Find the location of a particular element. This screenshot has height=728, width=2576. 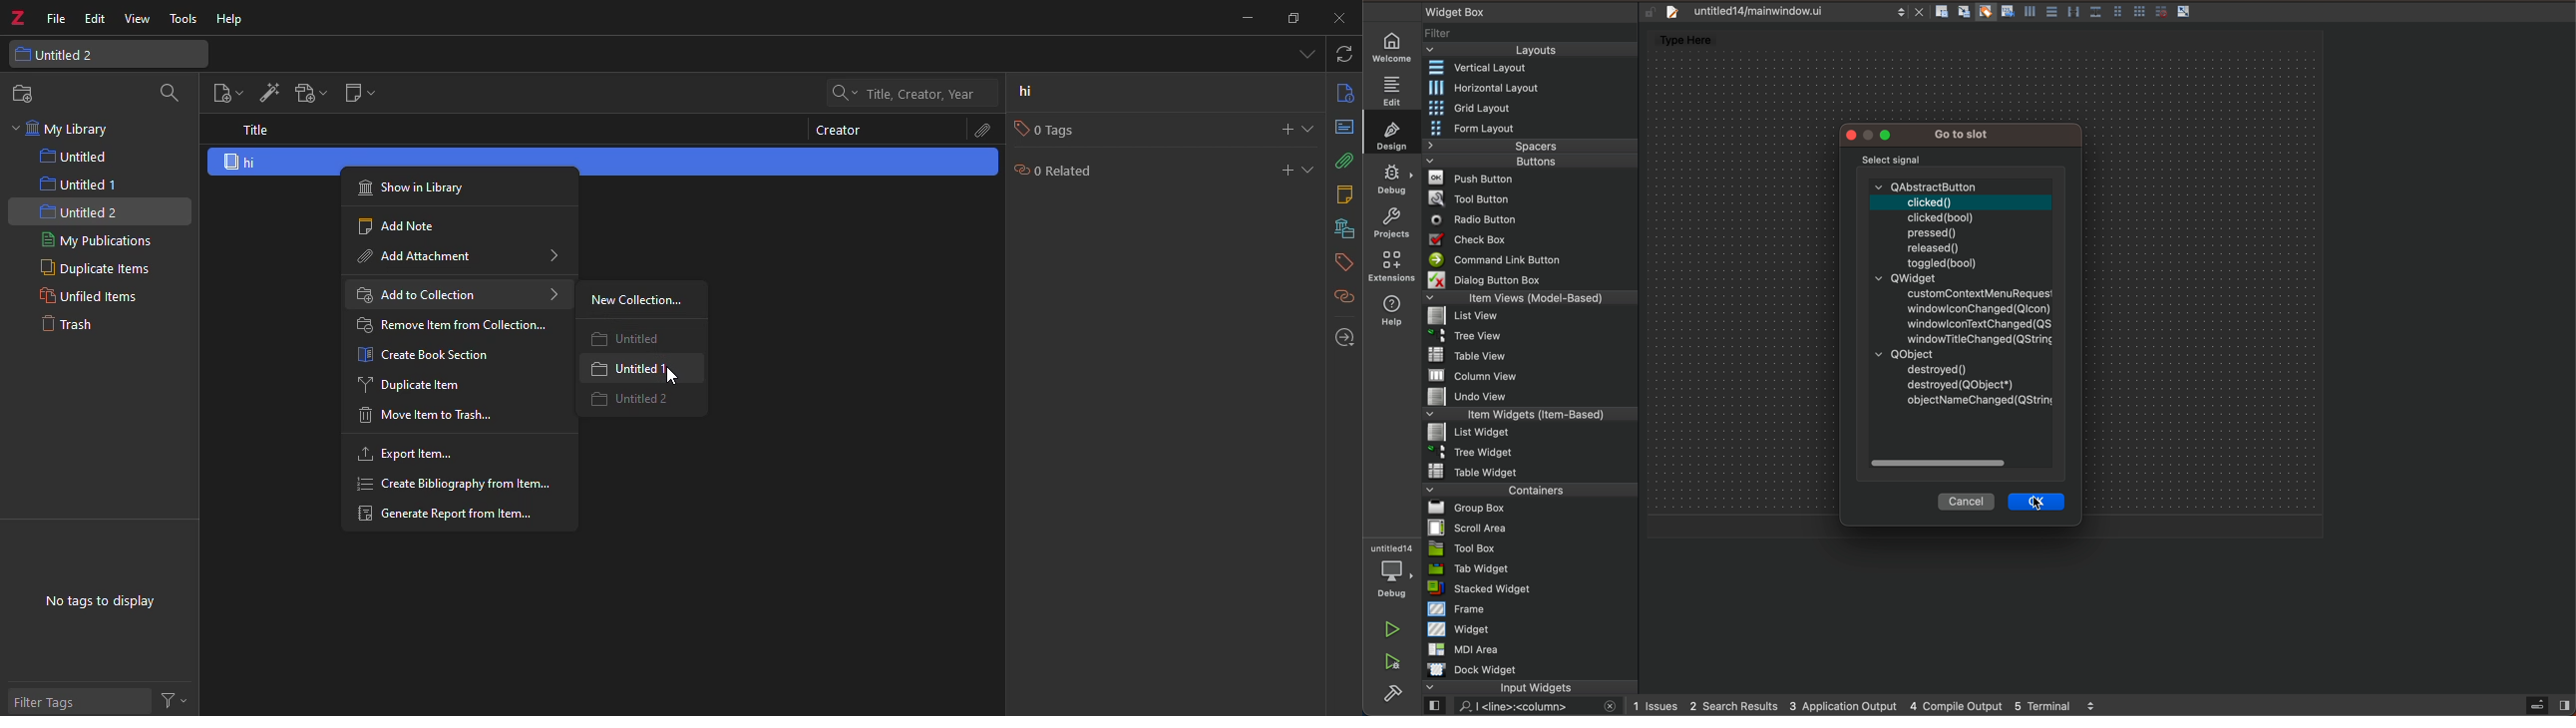

library is located at coordinates (1340, 229).